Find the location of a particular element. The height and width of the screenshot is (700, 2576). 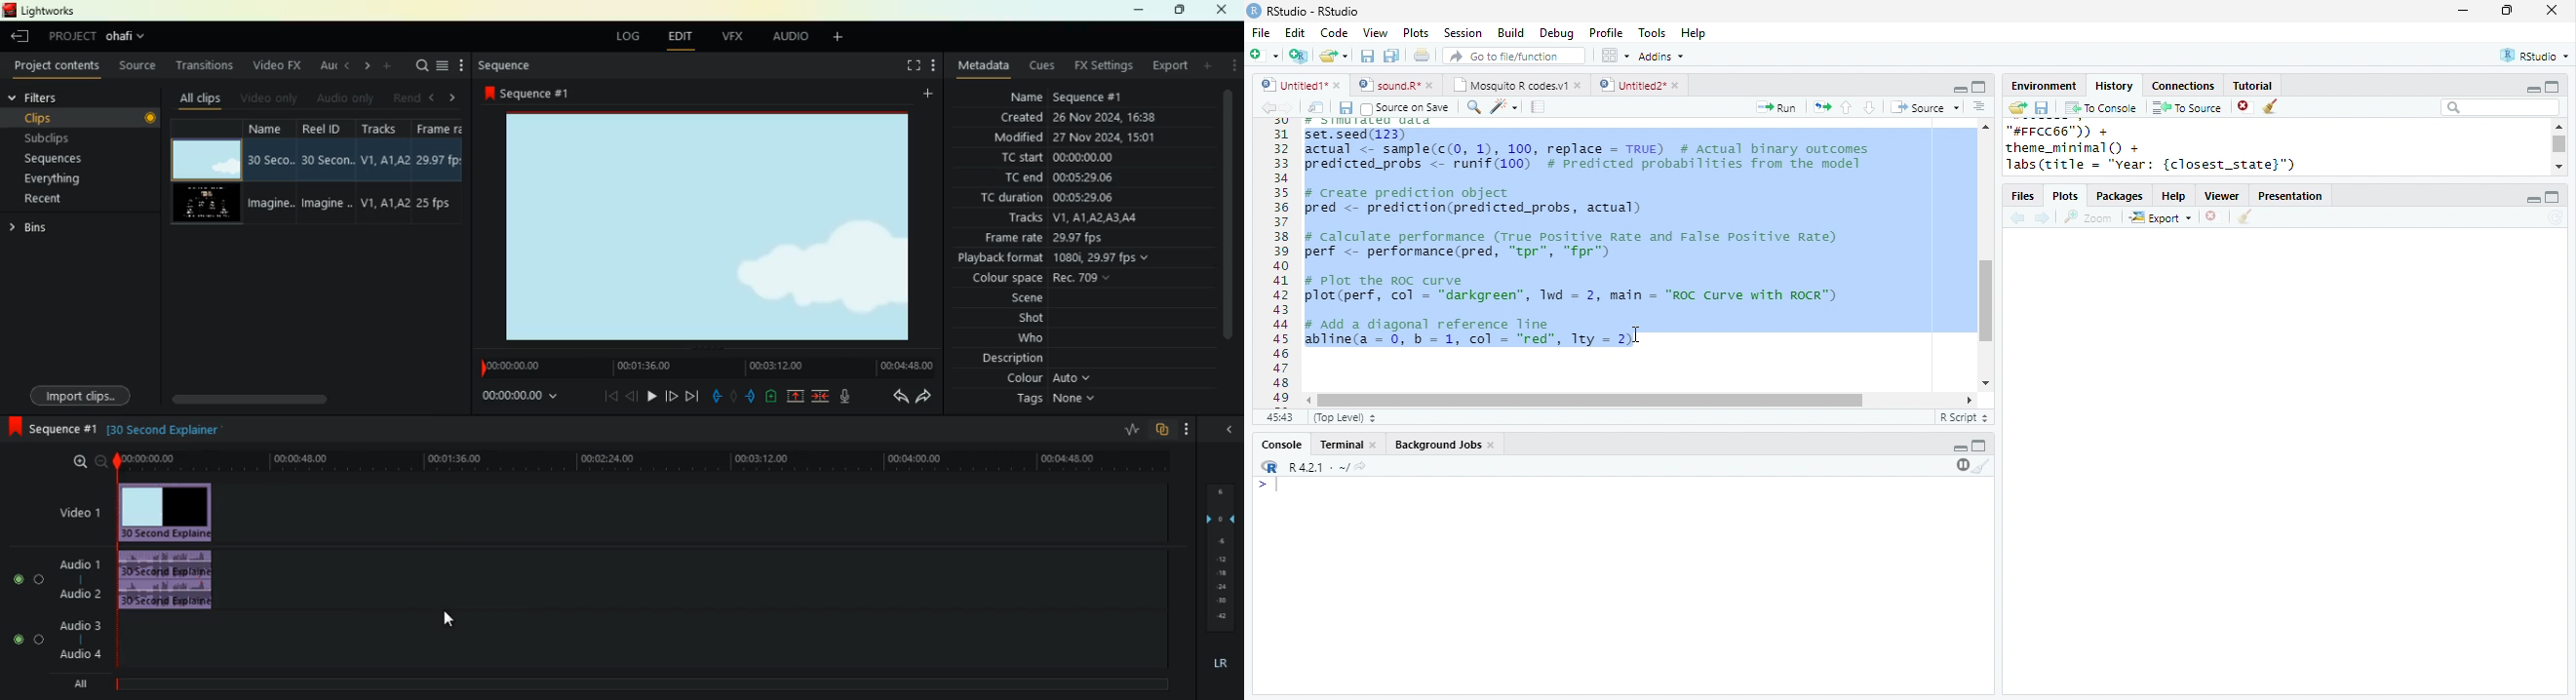

options is located at coordinates (1979, 106).